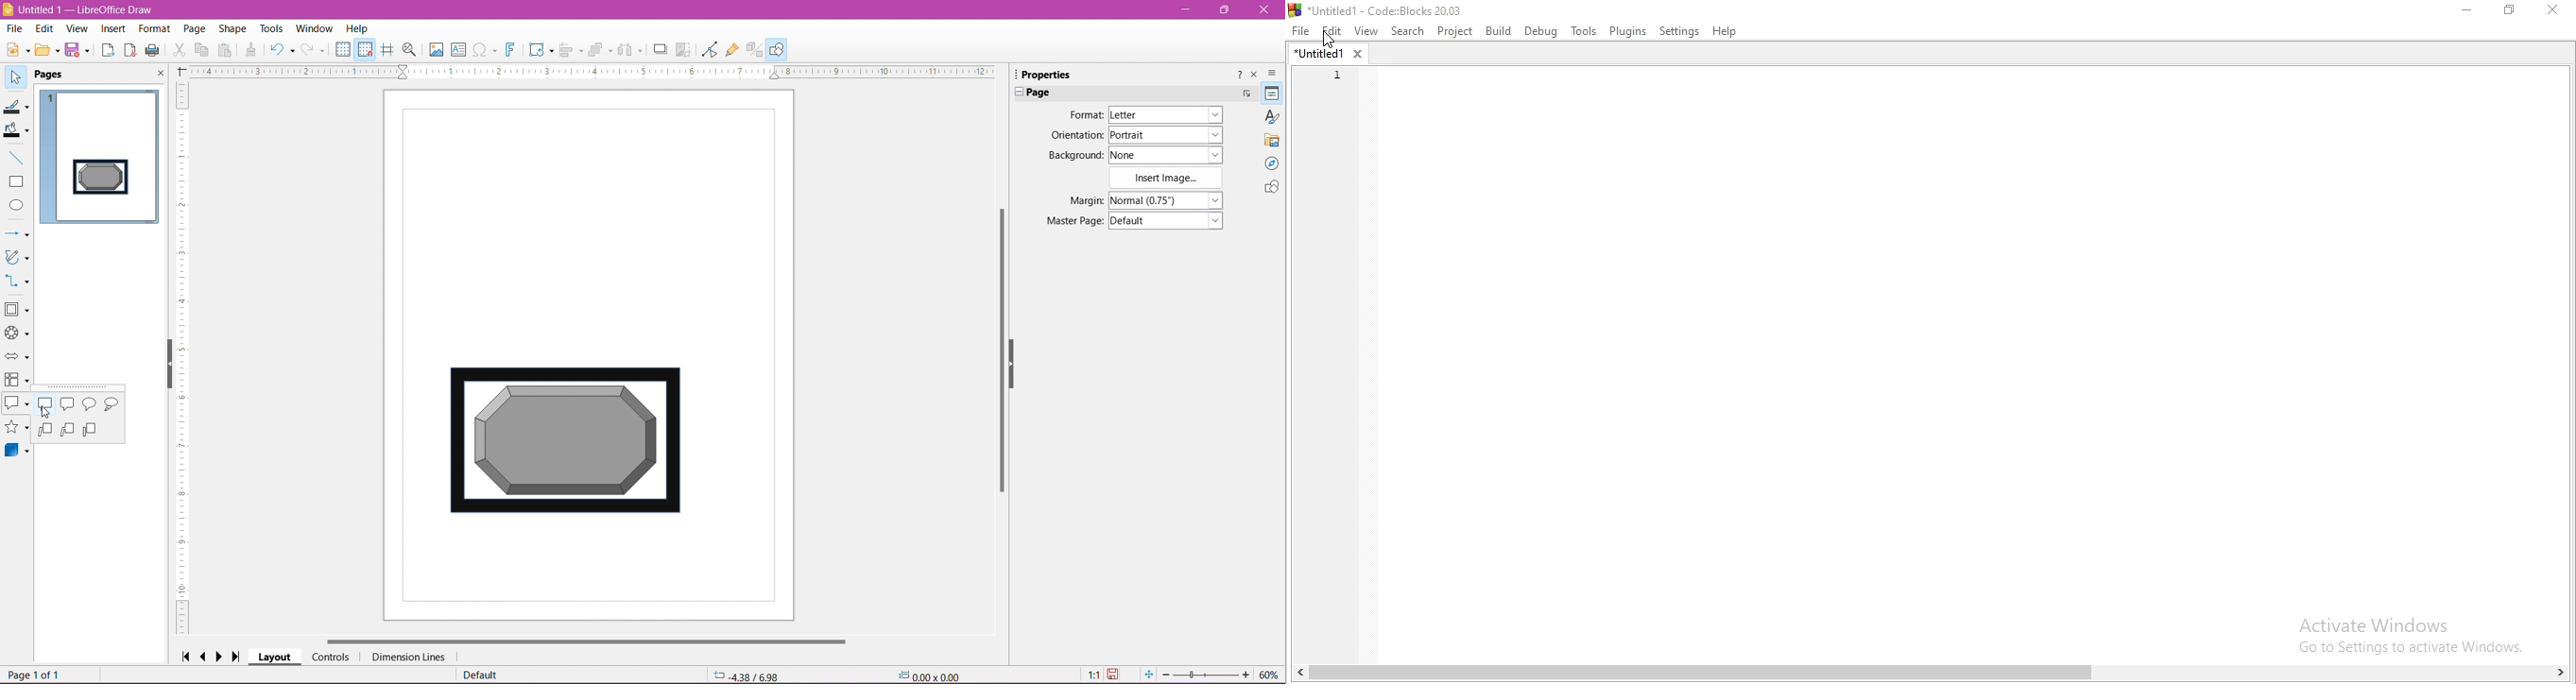  I want to click on Select background, so click(1174, 155).